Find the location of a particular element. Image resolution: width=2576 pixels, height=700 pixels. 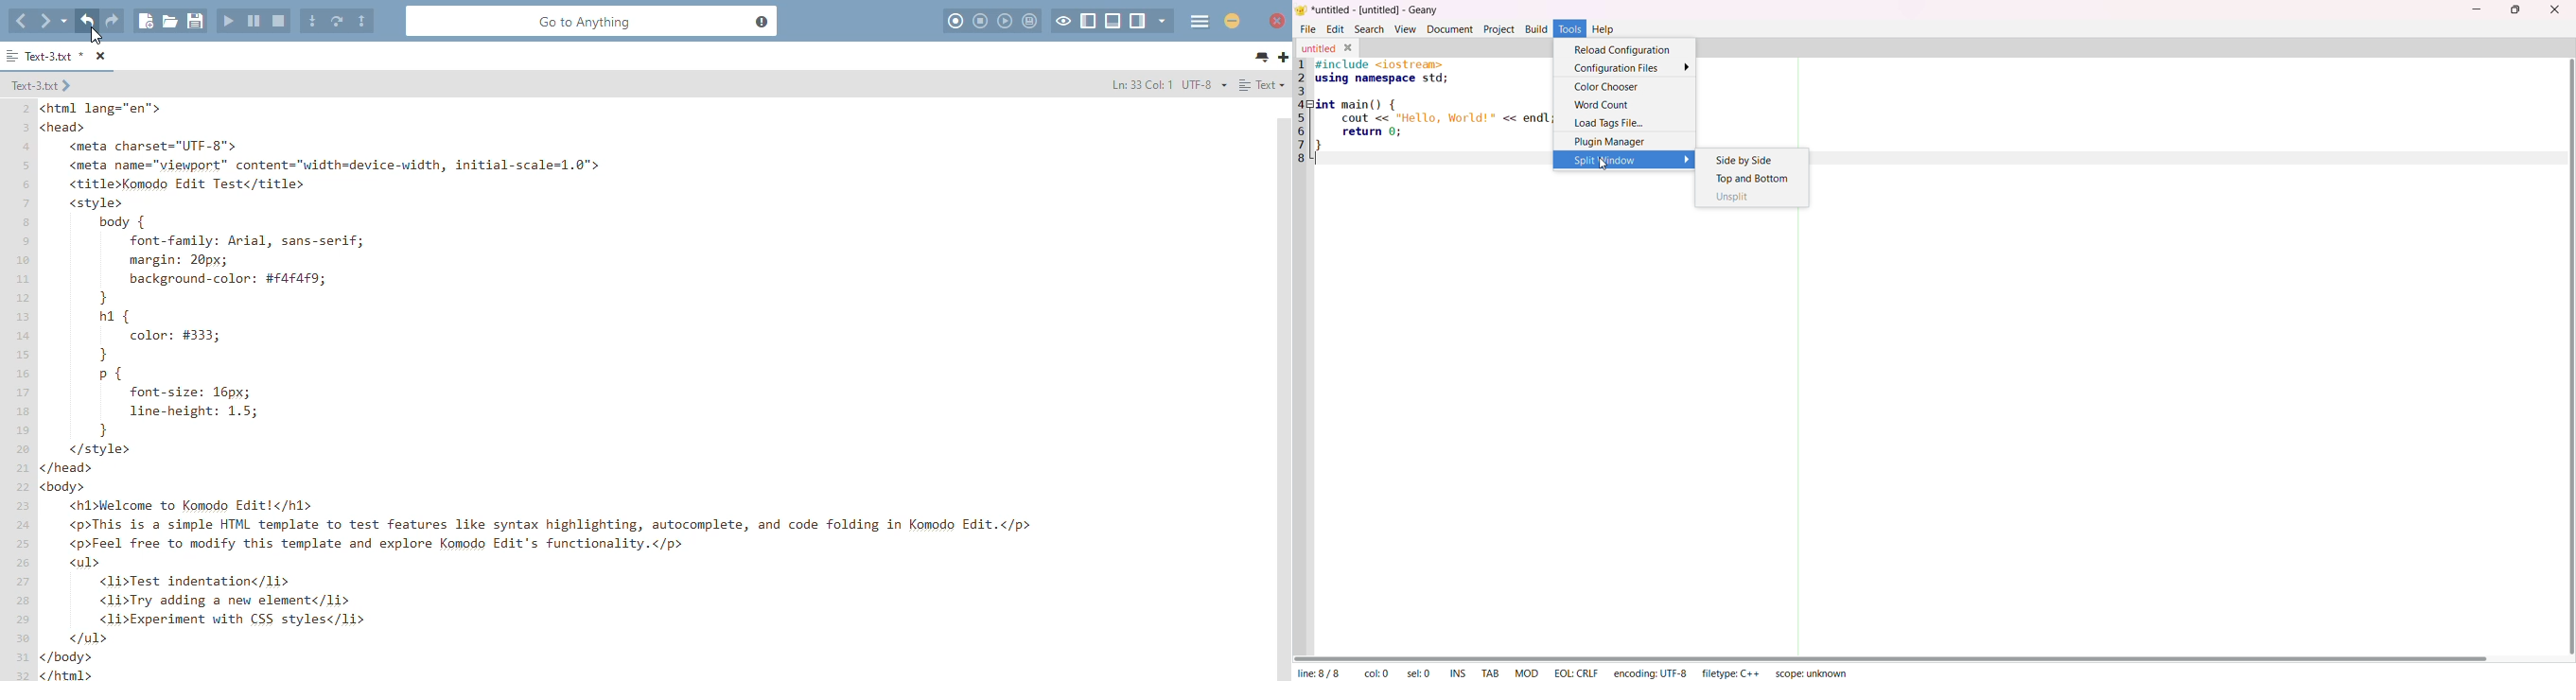

Plugin Manager is located at coordinates (1607, 142).